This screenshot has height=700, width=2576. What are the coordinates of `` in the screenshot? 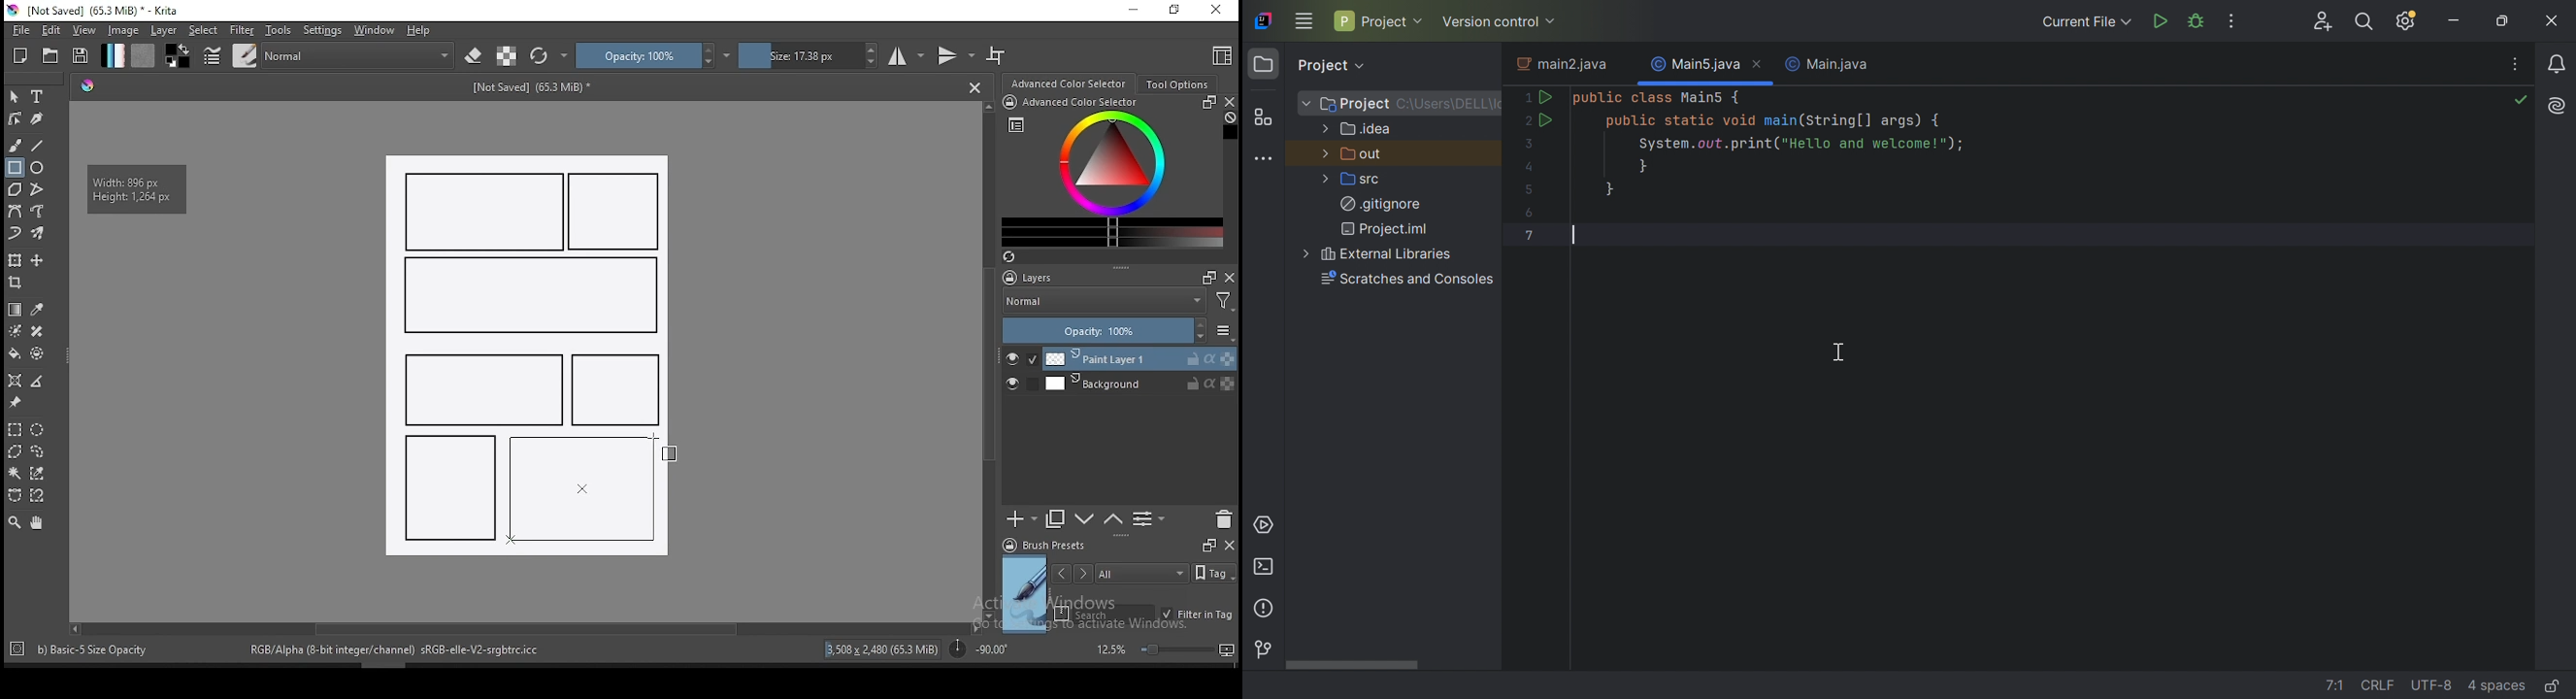 It's located at (1527, 146).